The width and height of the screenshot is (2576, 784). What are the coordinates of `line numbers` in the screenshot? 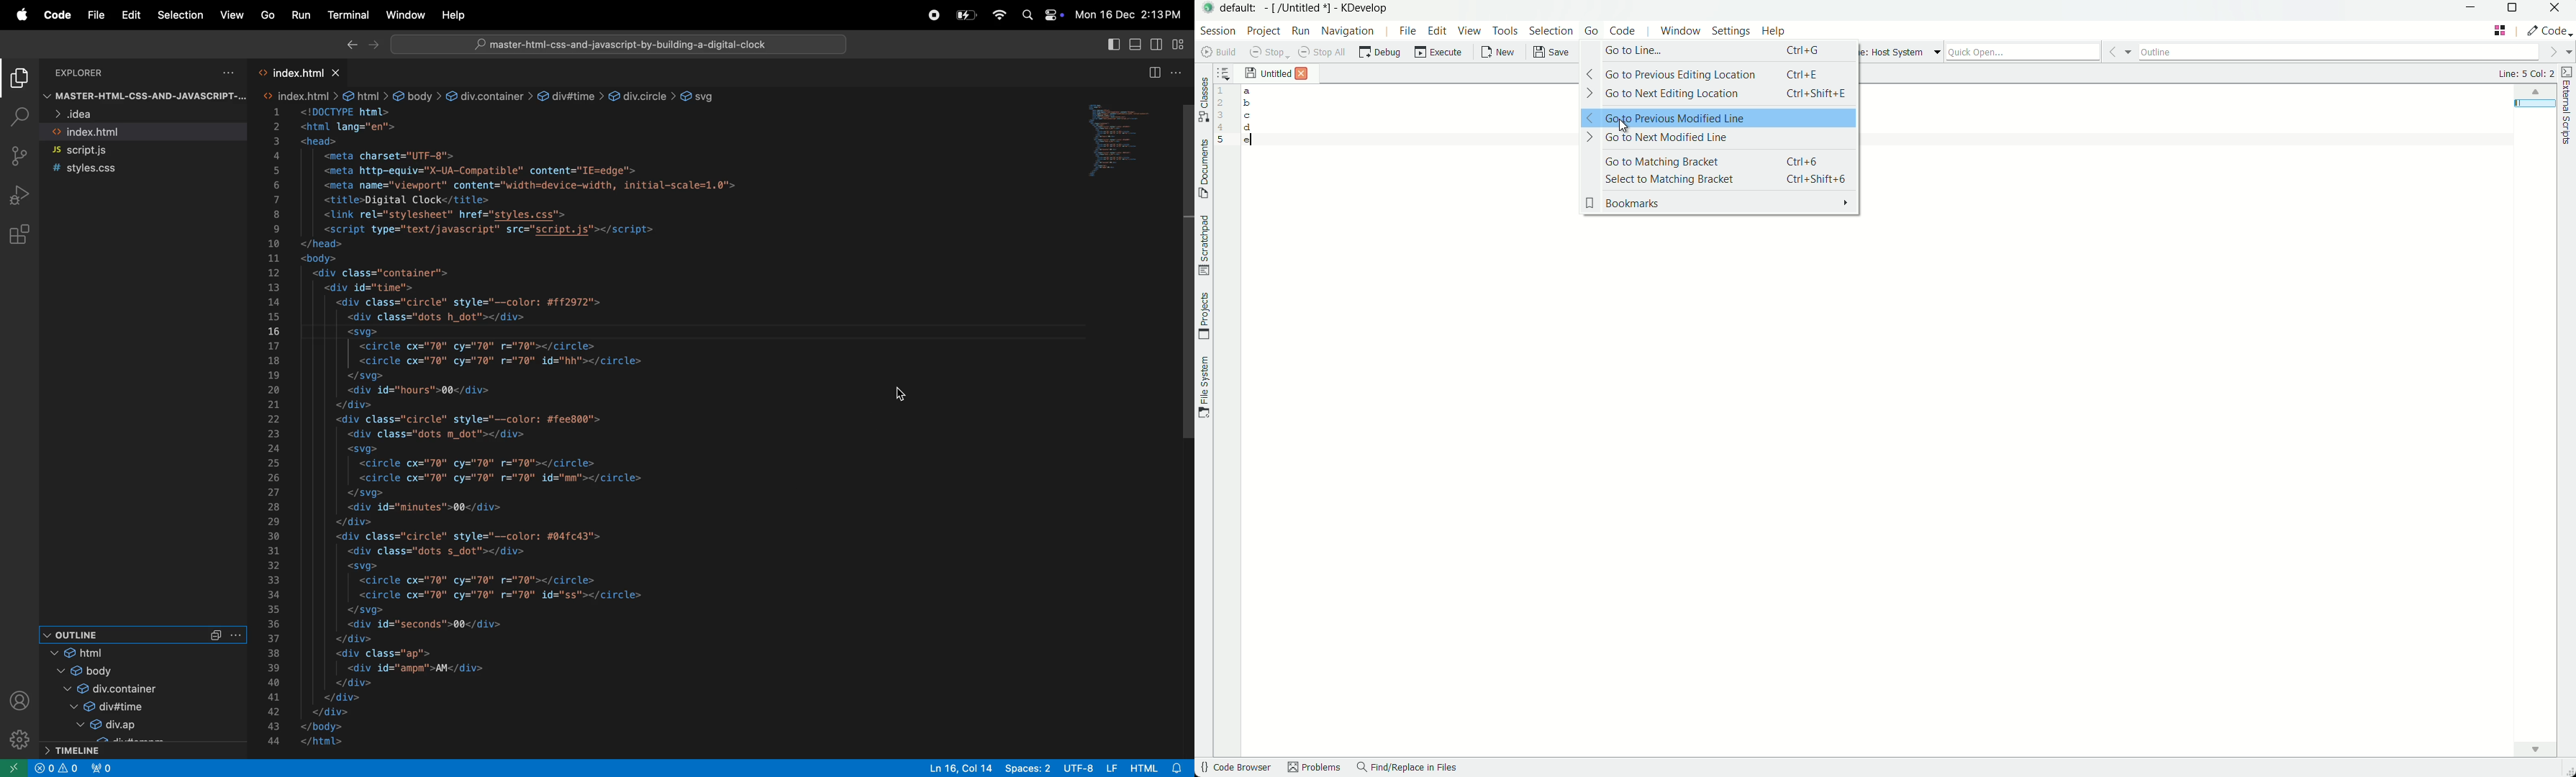 It's located at (1221, 114).